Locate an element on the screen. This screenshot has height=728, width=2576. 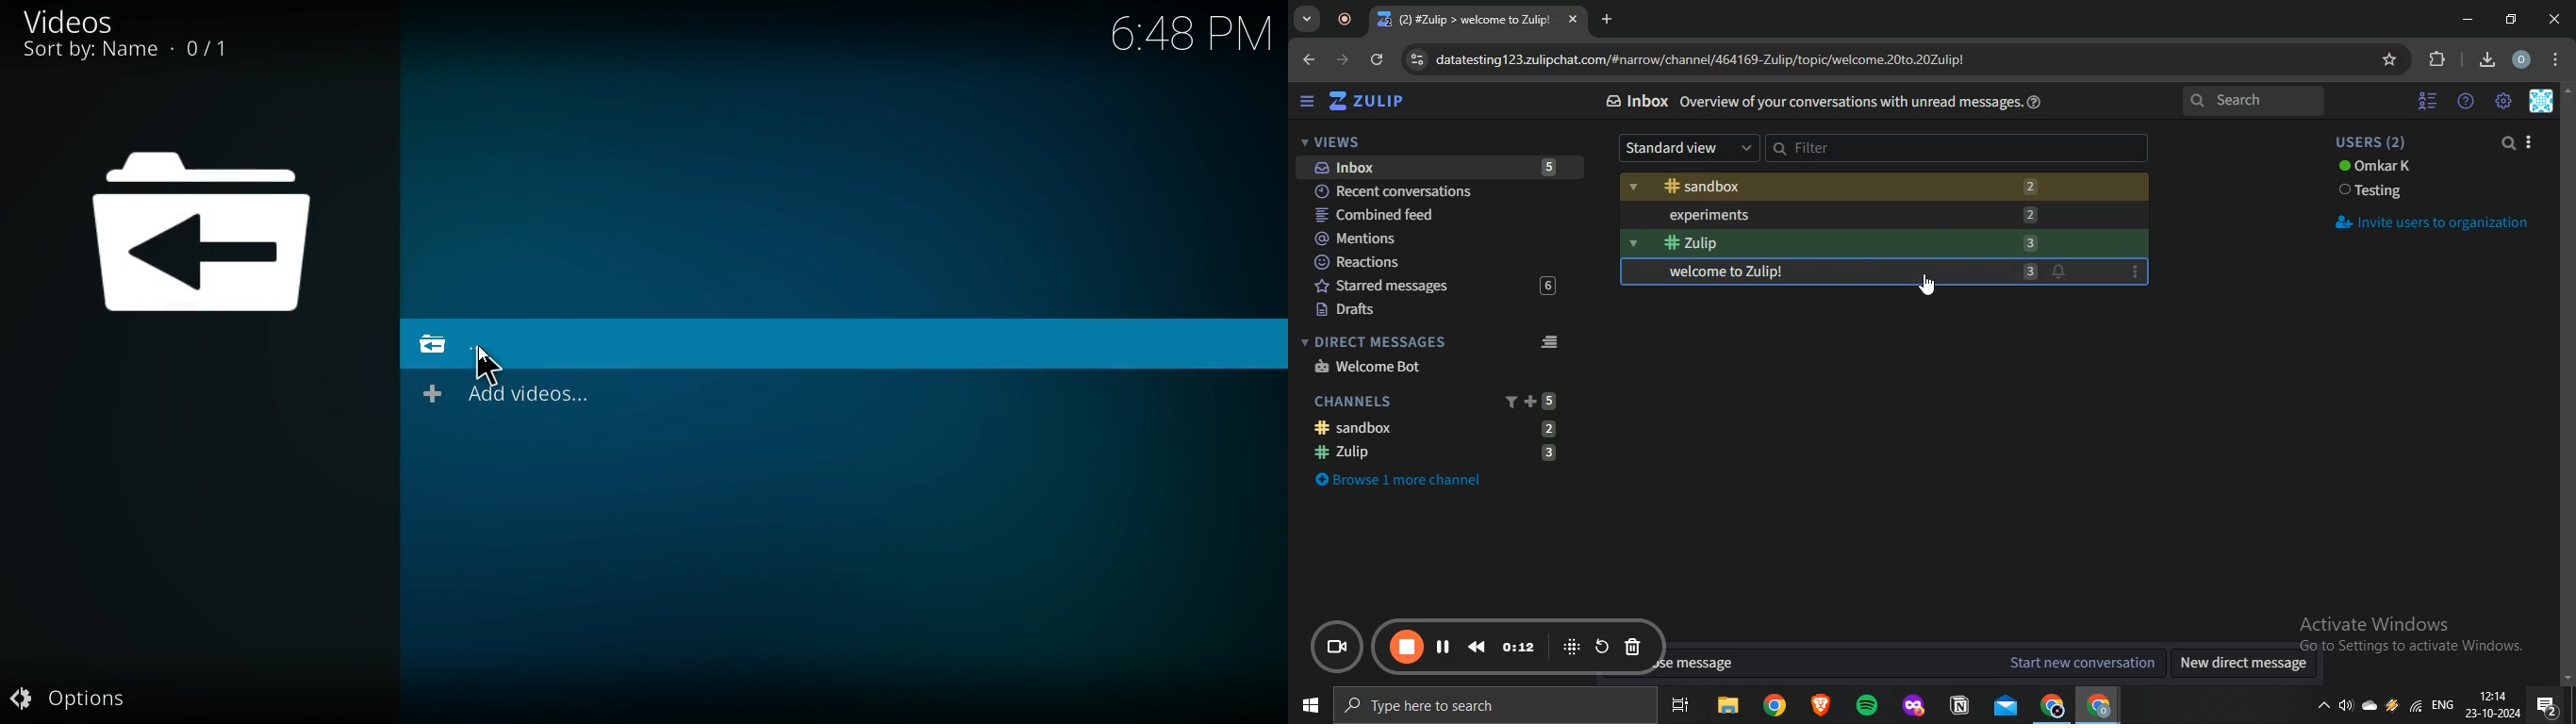
go back to  previous page is located at coordinates (1307, 58).